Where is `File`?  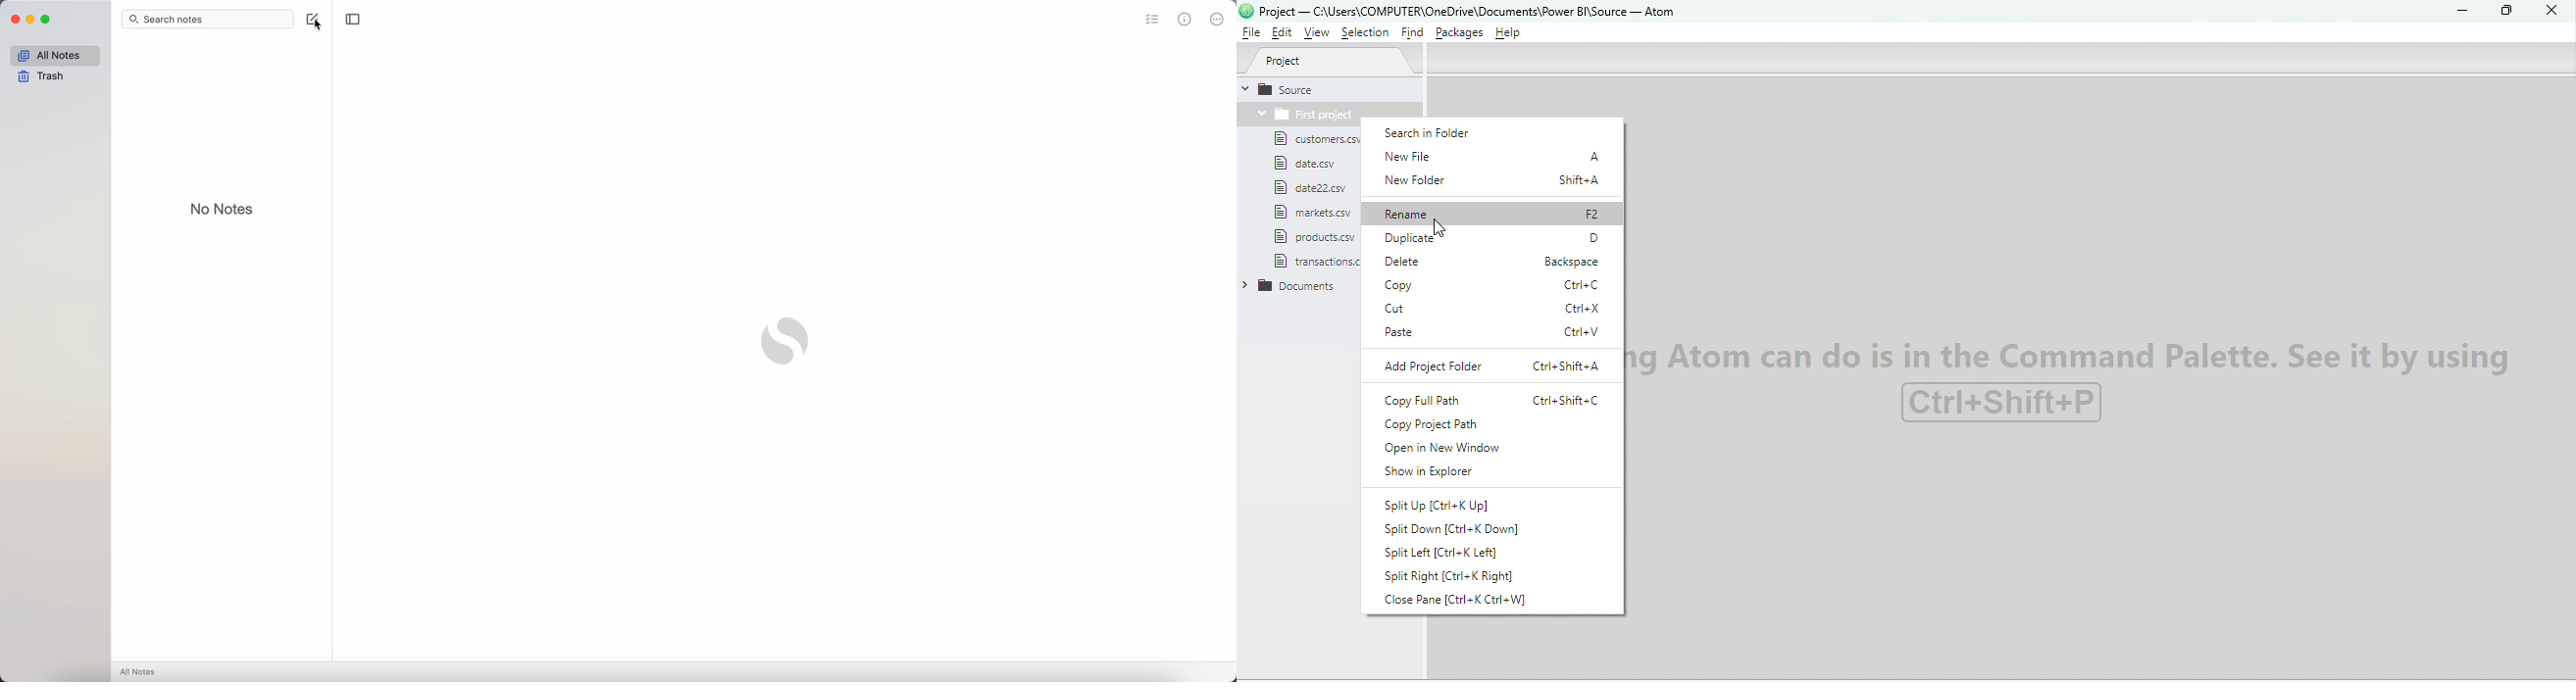 File is located at coordinates (1314, 164).